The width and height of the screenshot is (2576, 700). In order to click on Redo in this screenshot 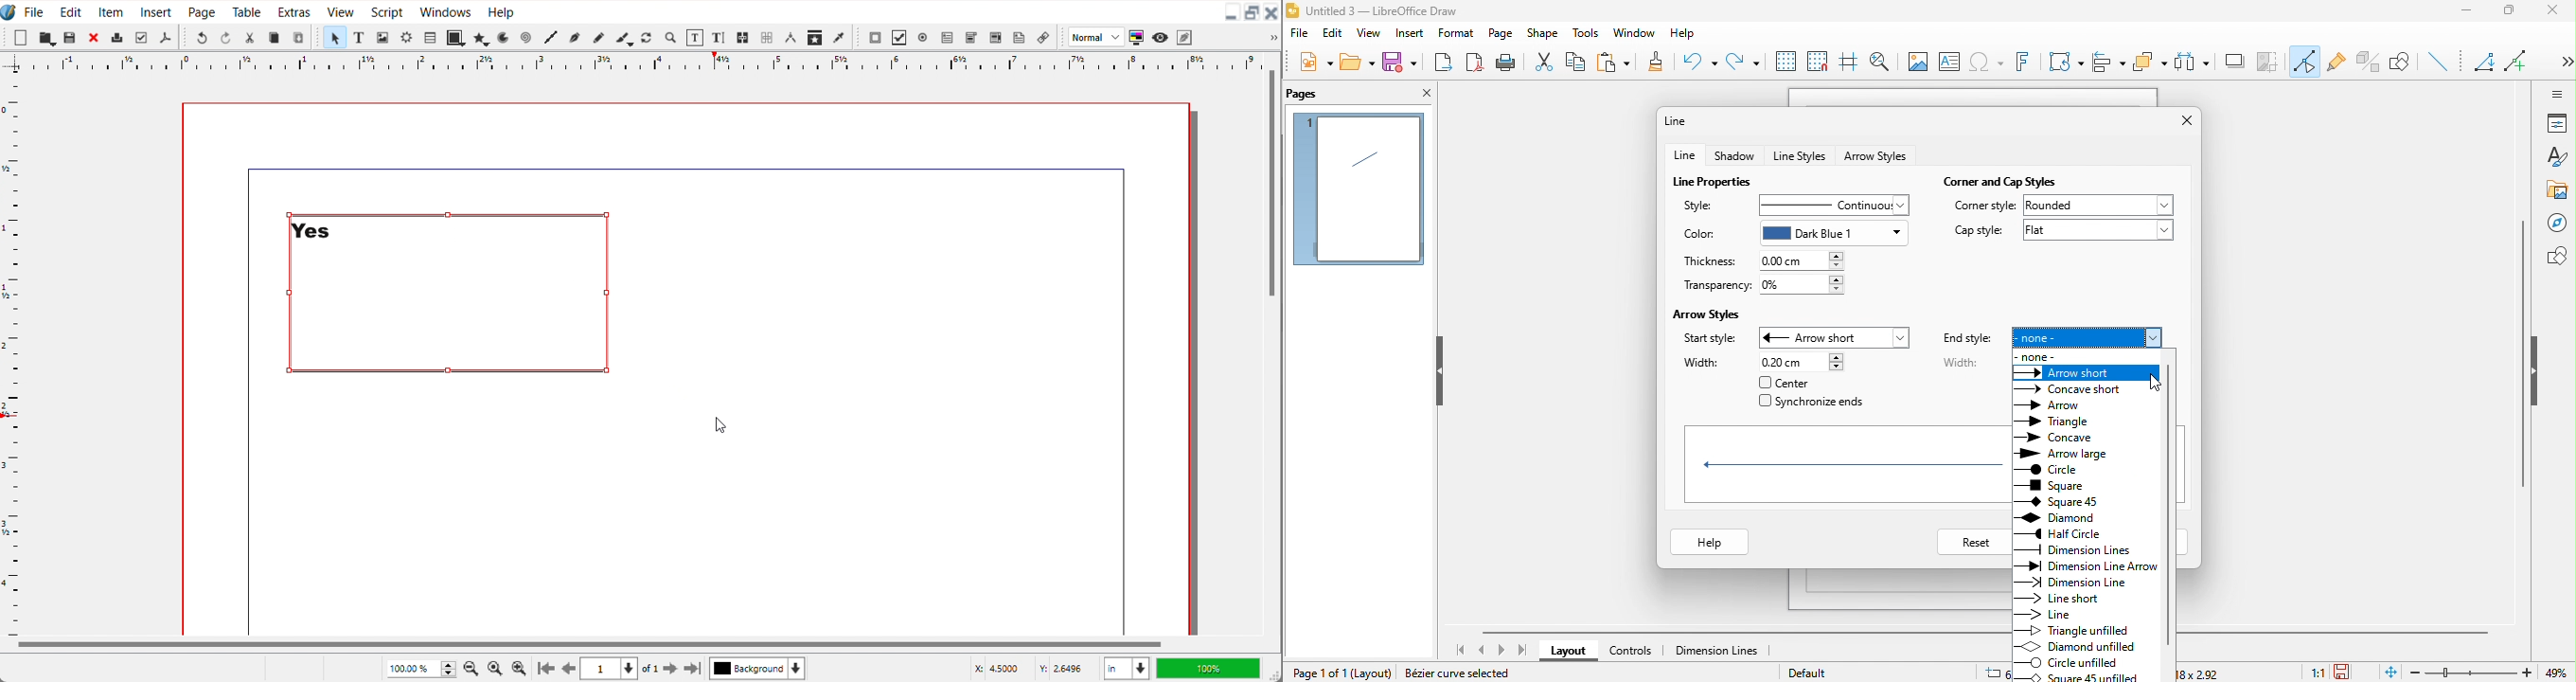, I will do `click(225, 37)`.